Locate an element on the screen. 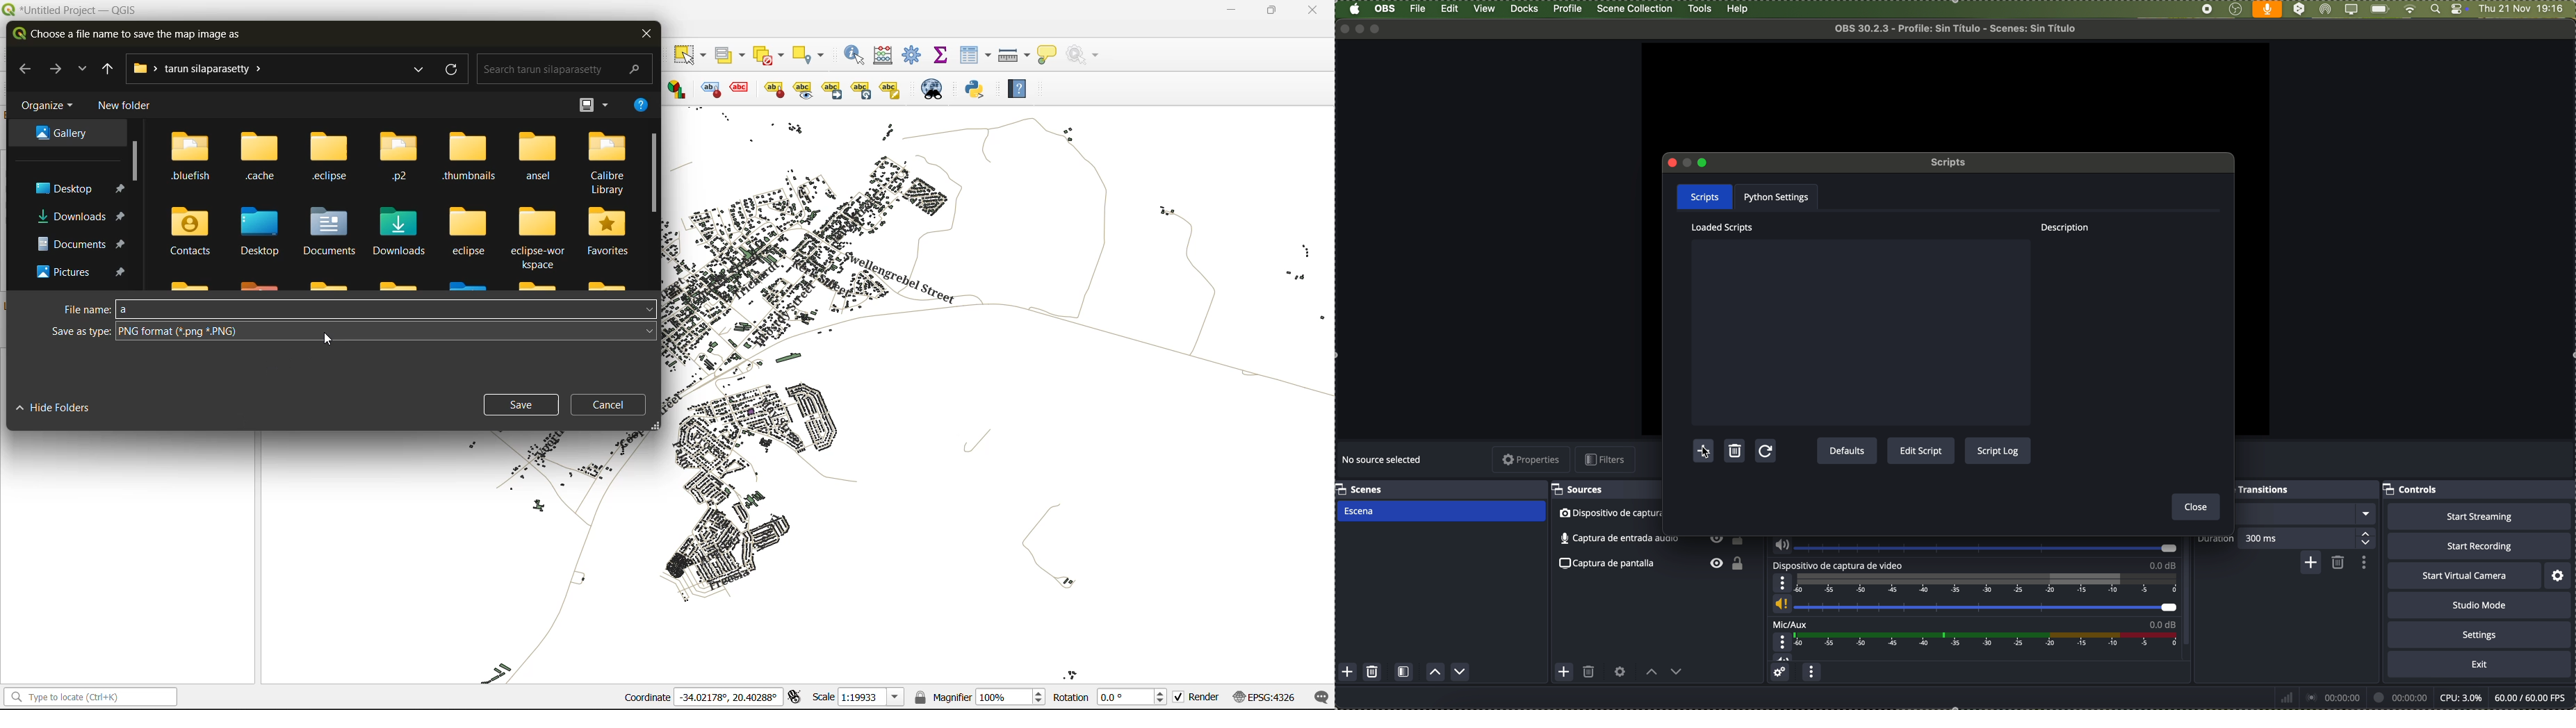 The image size is (2576, 728). OBS Studio is located at coordinates (2236, 10).